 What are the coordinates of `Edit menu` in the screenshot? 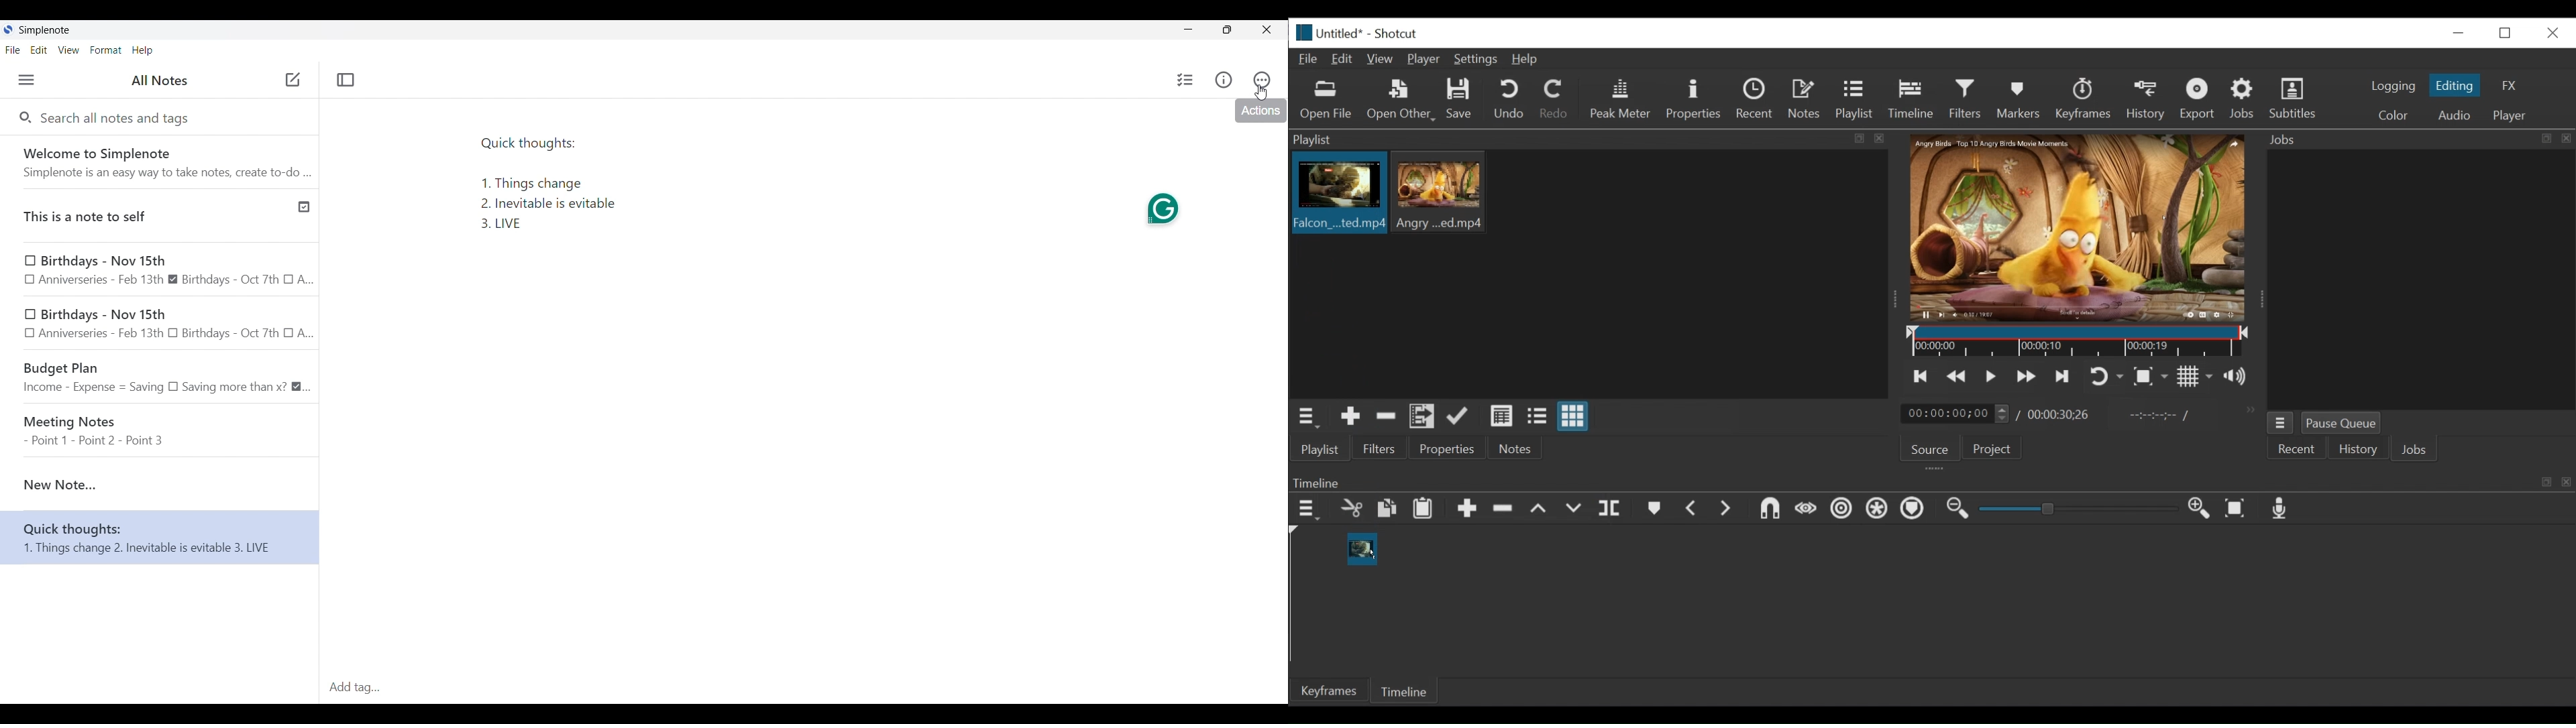 It's located at (39, 50).